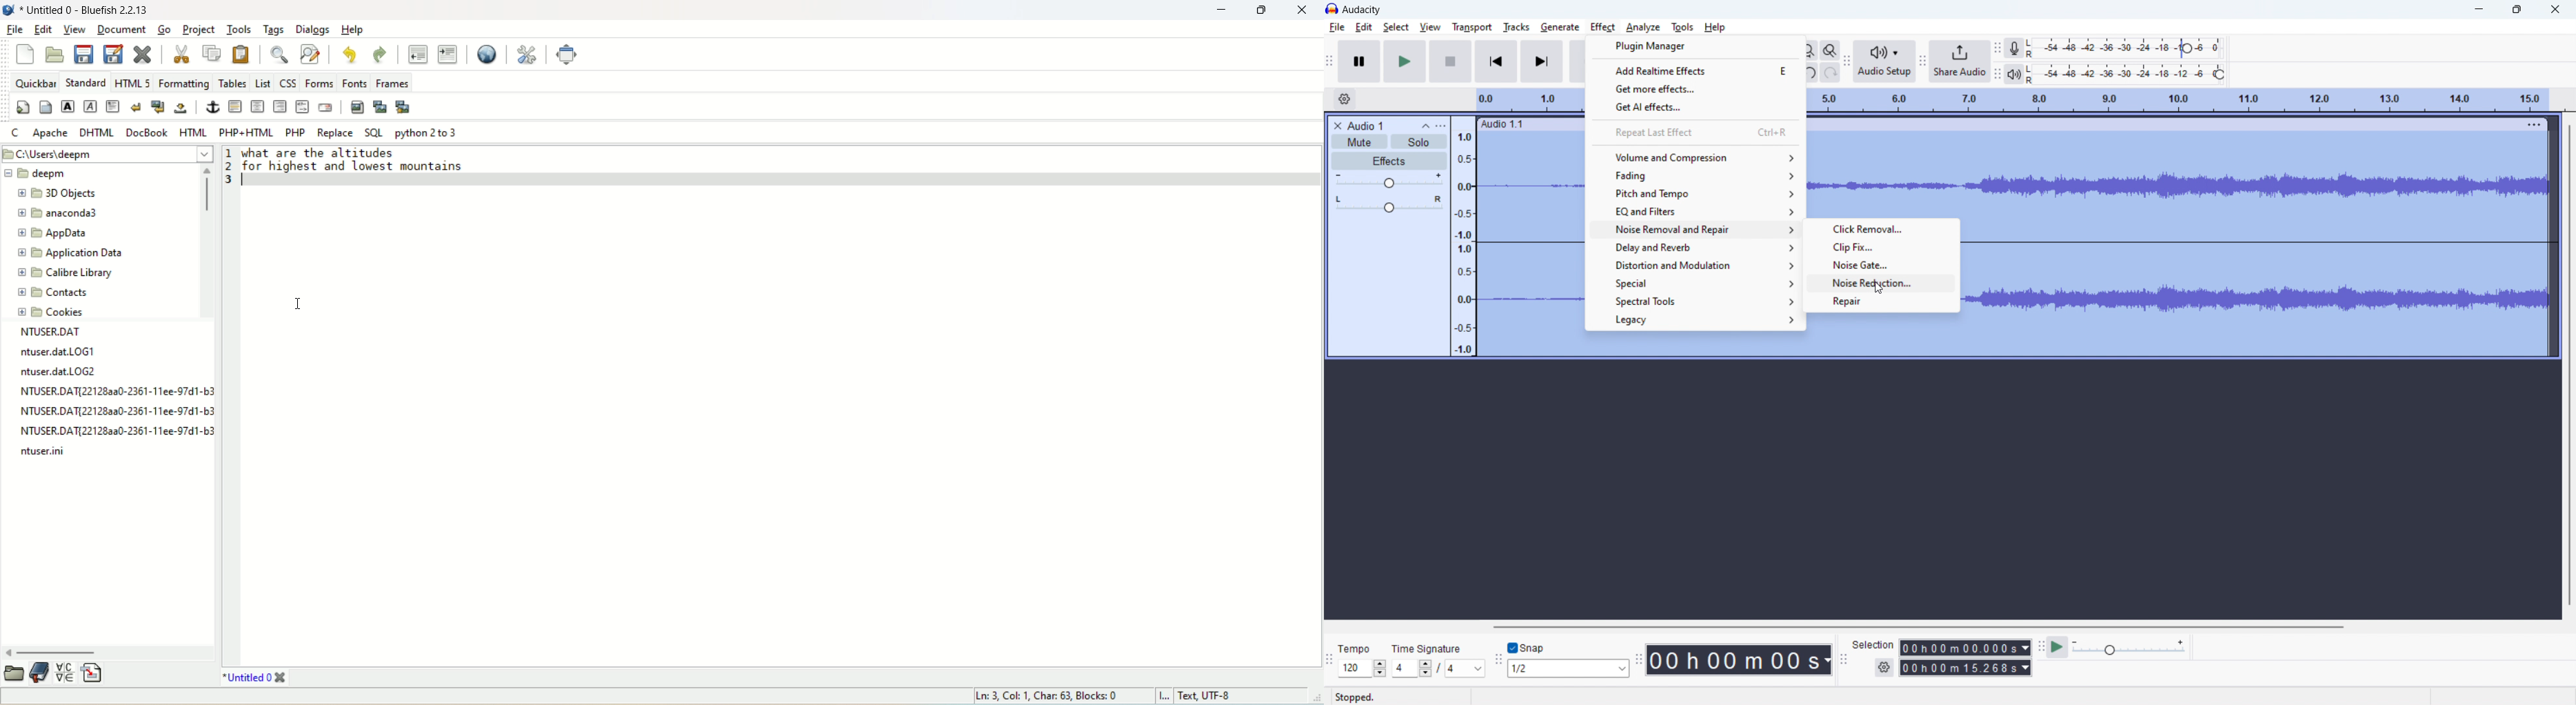 This screenshot has width=2576, height=728. What do you see at coordinates (1696, 70) in the screenshot?
I see `add realtime effects` at bounding box center [1696, 70].